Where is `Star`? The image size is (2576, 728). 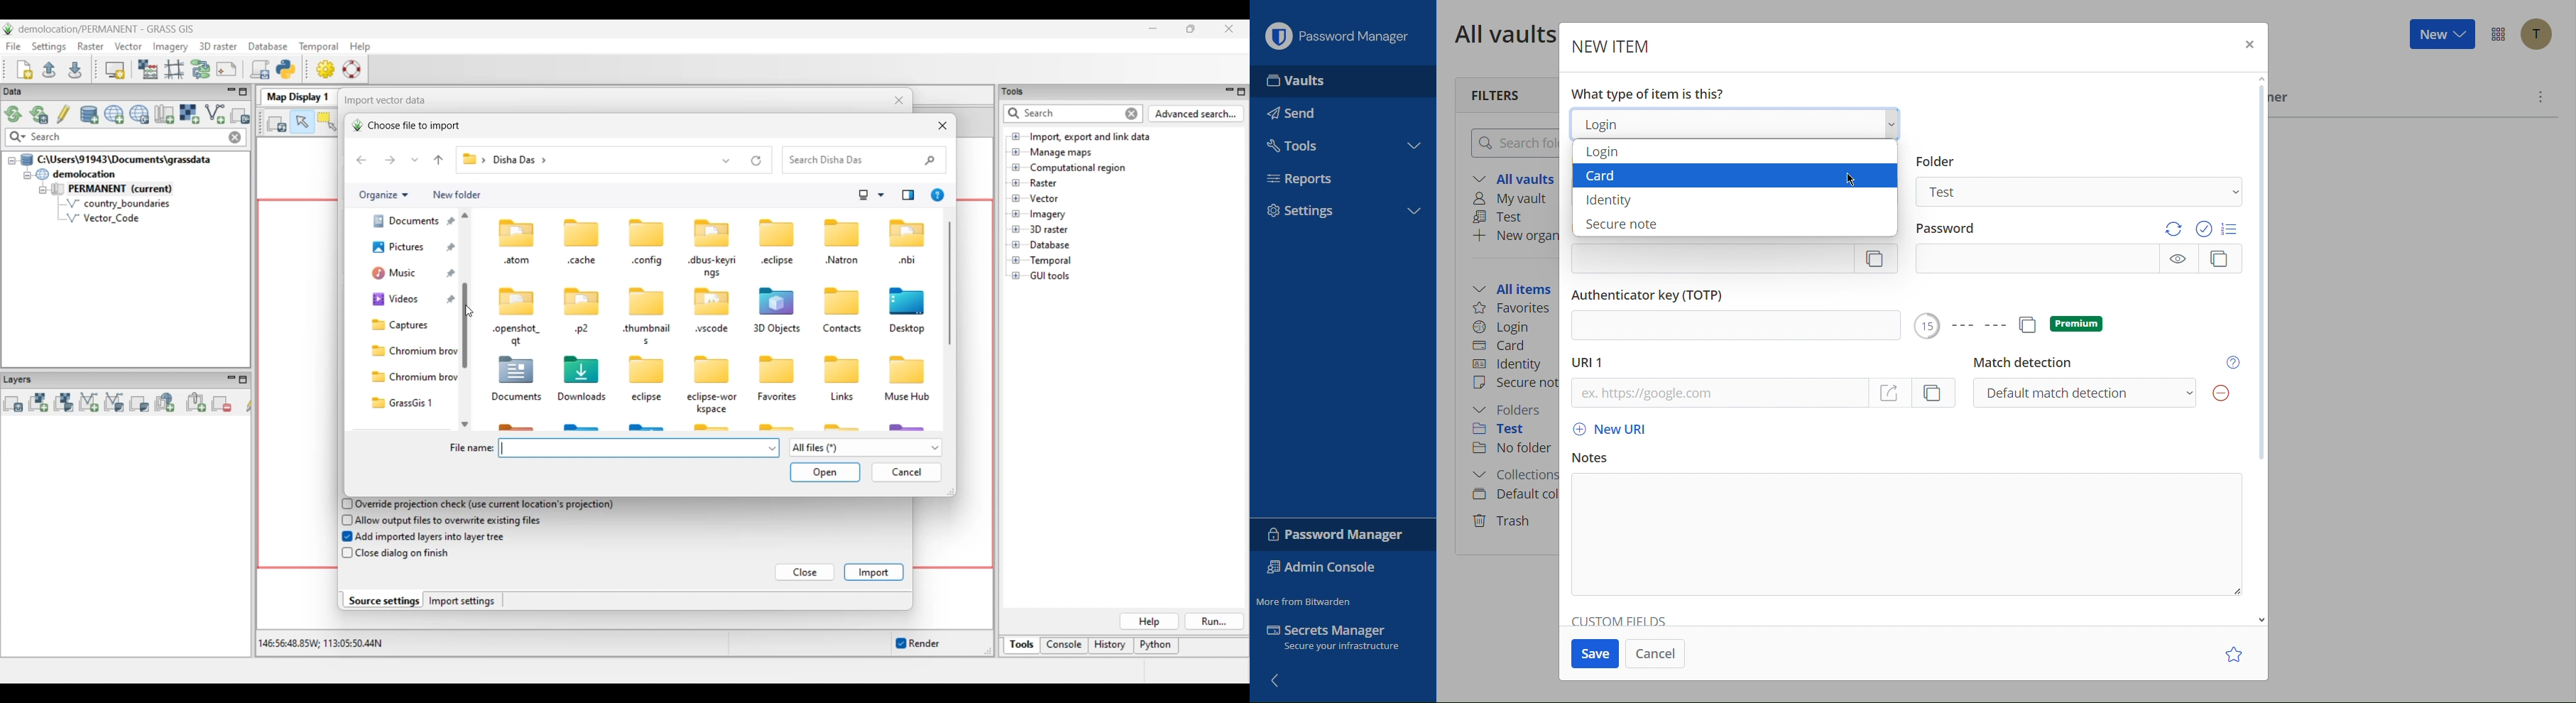
Star is located at coordinates (2235, 653).